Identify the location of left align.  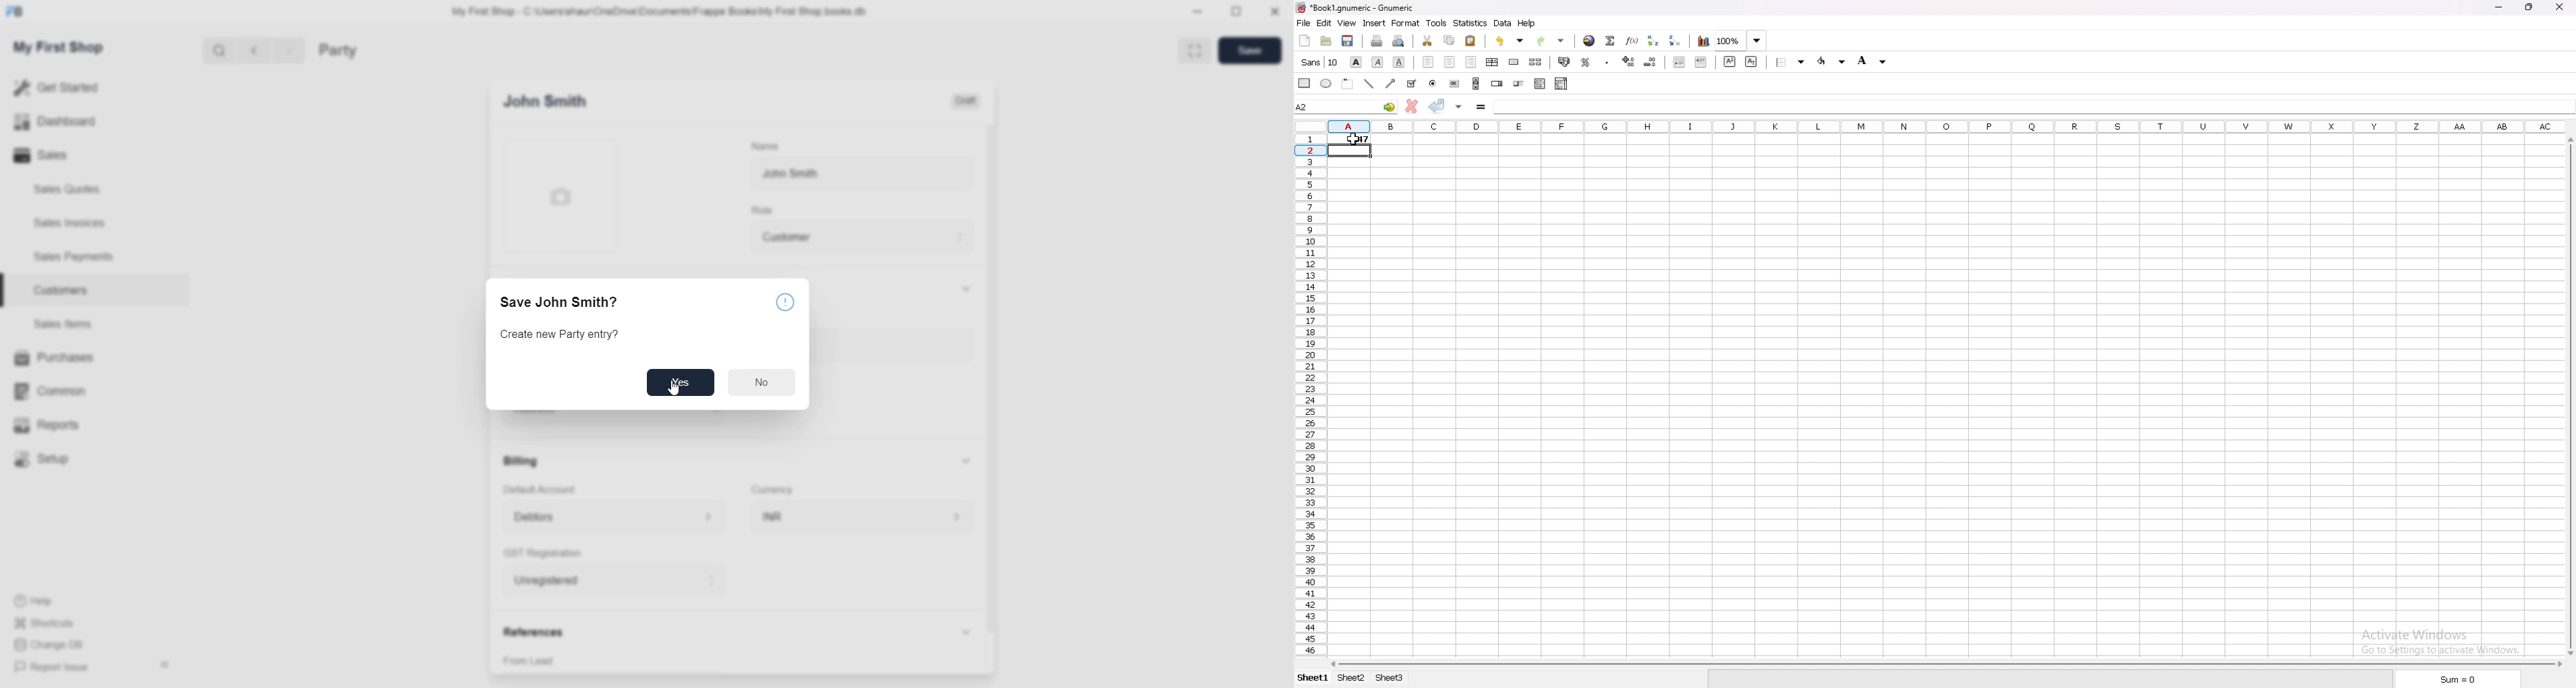
(1428, 62).